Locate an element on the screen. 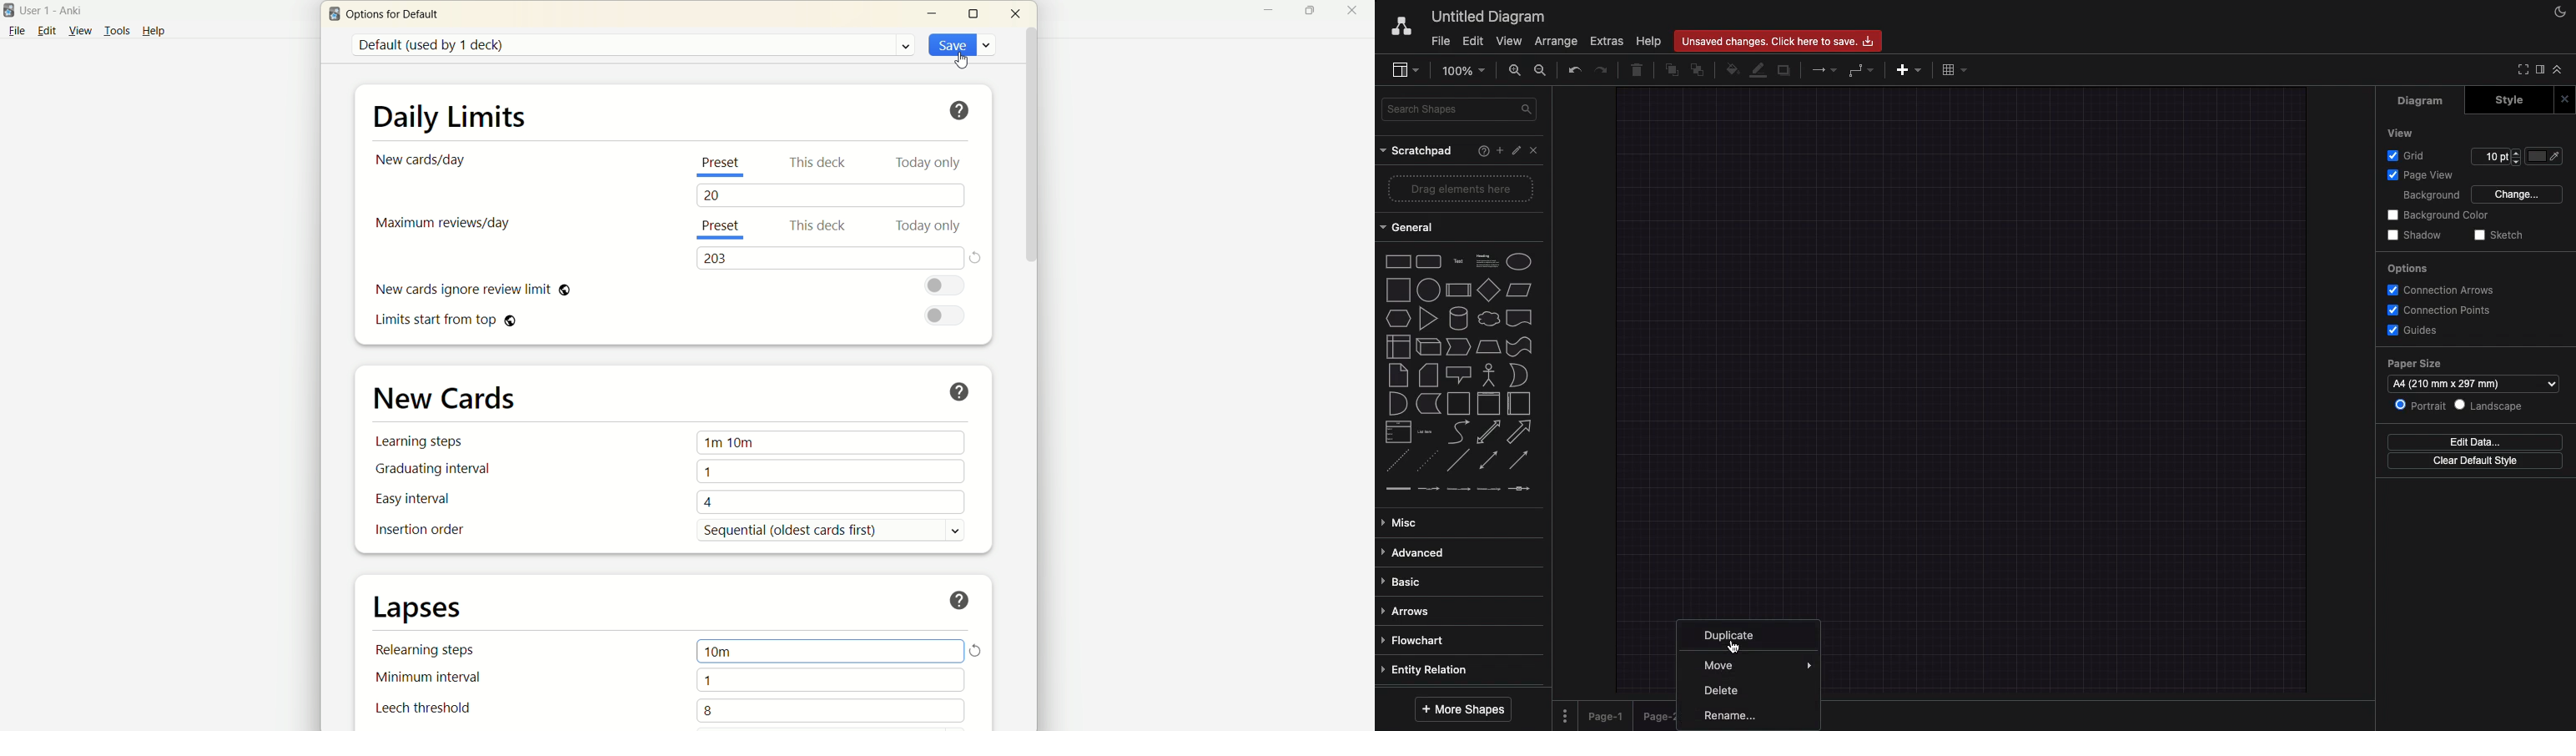 This screenshot has width=2576, height=756. Canvas is located at coordinates (1963, 345).